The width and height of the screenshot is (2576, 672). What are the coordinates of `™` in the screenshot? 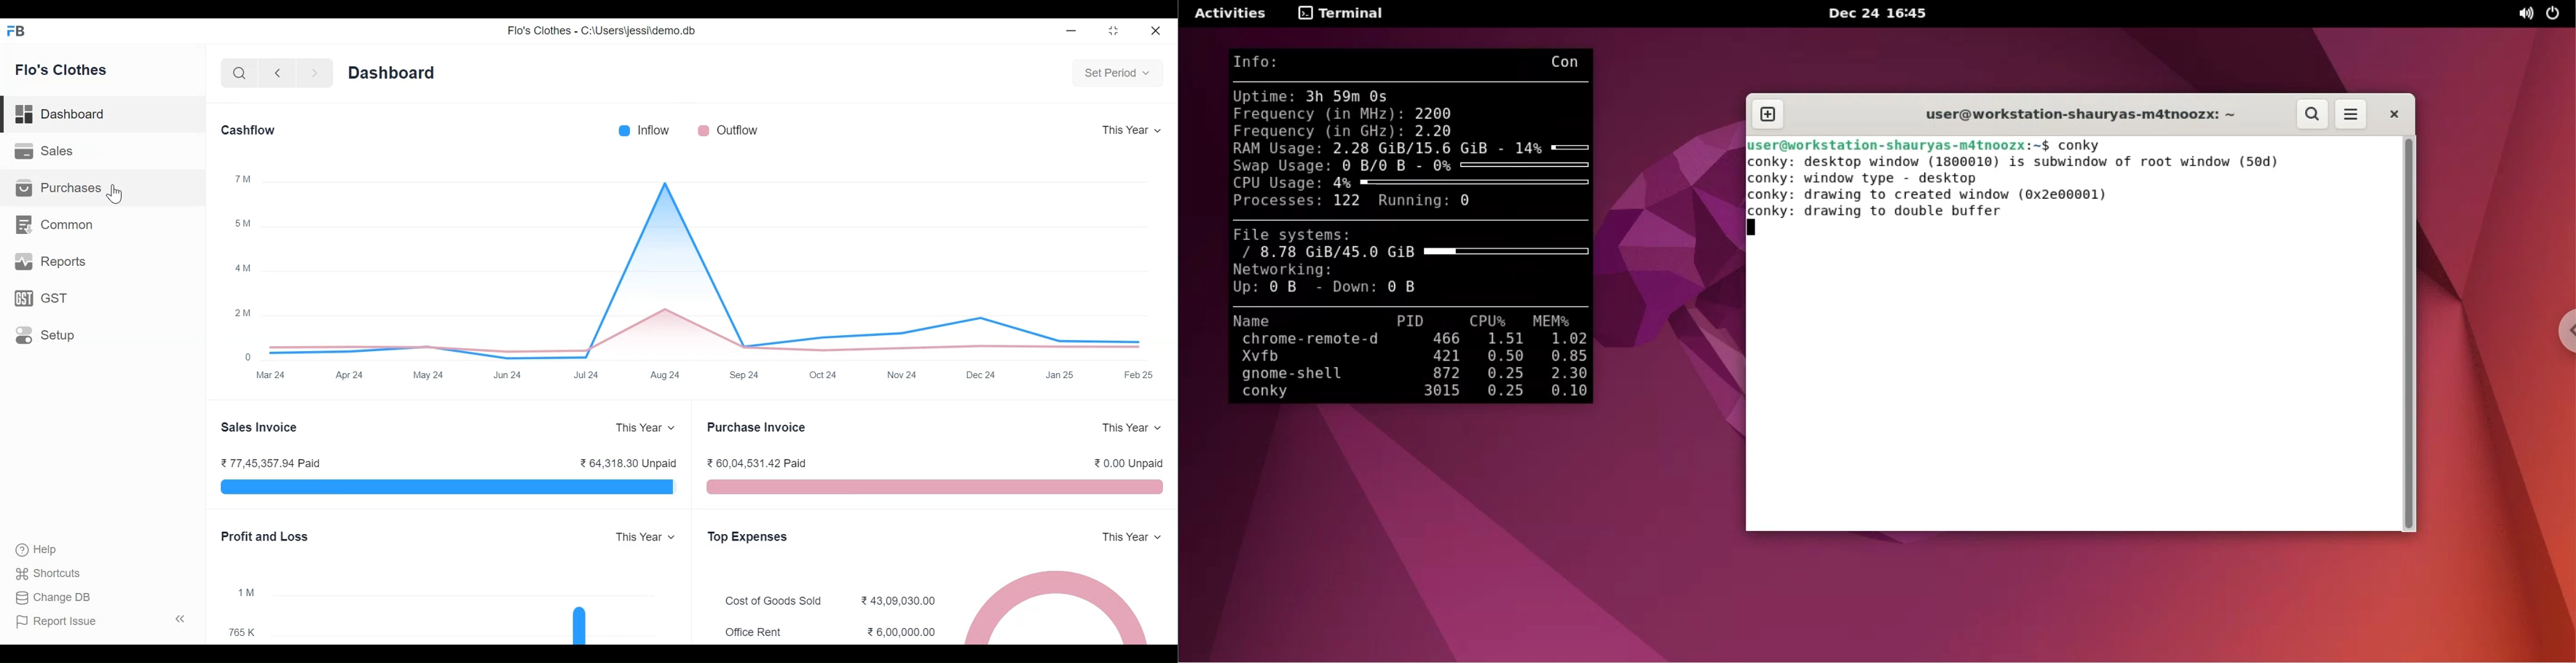 It's located at (244, 179).